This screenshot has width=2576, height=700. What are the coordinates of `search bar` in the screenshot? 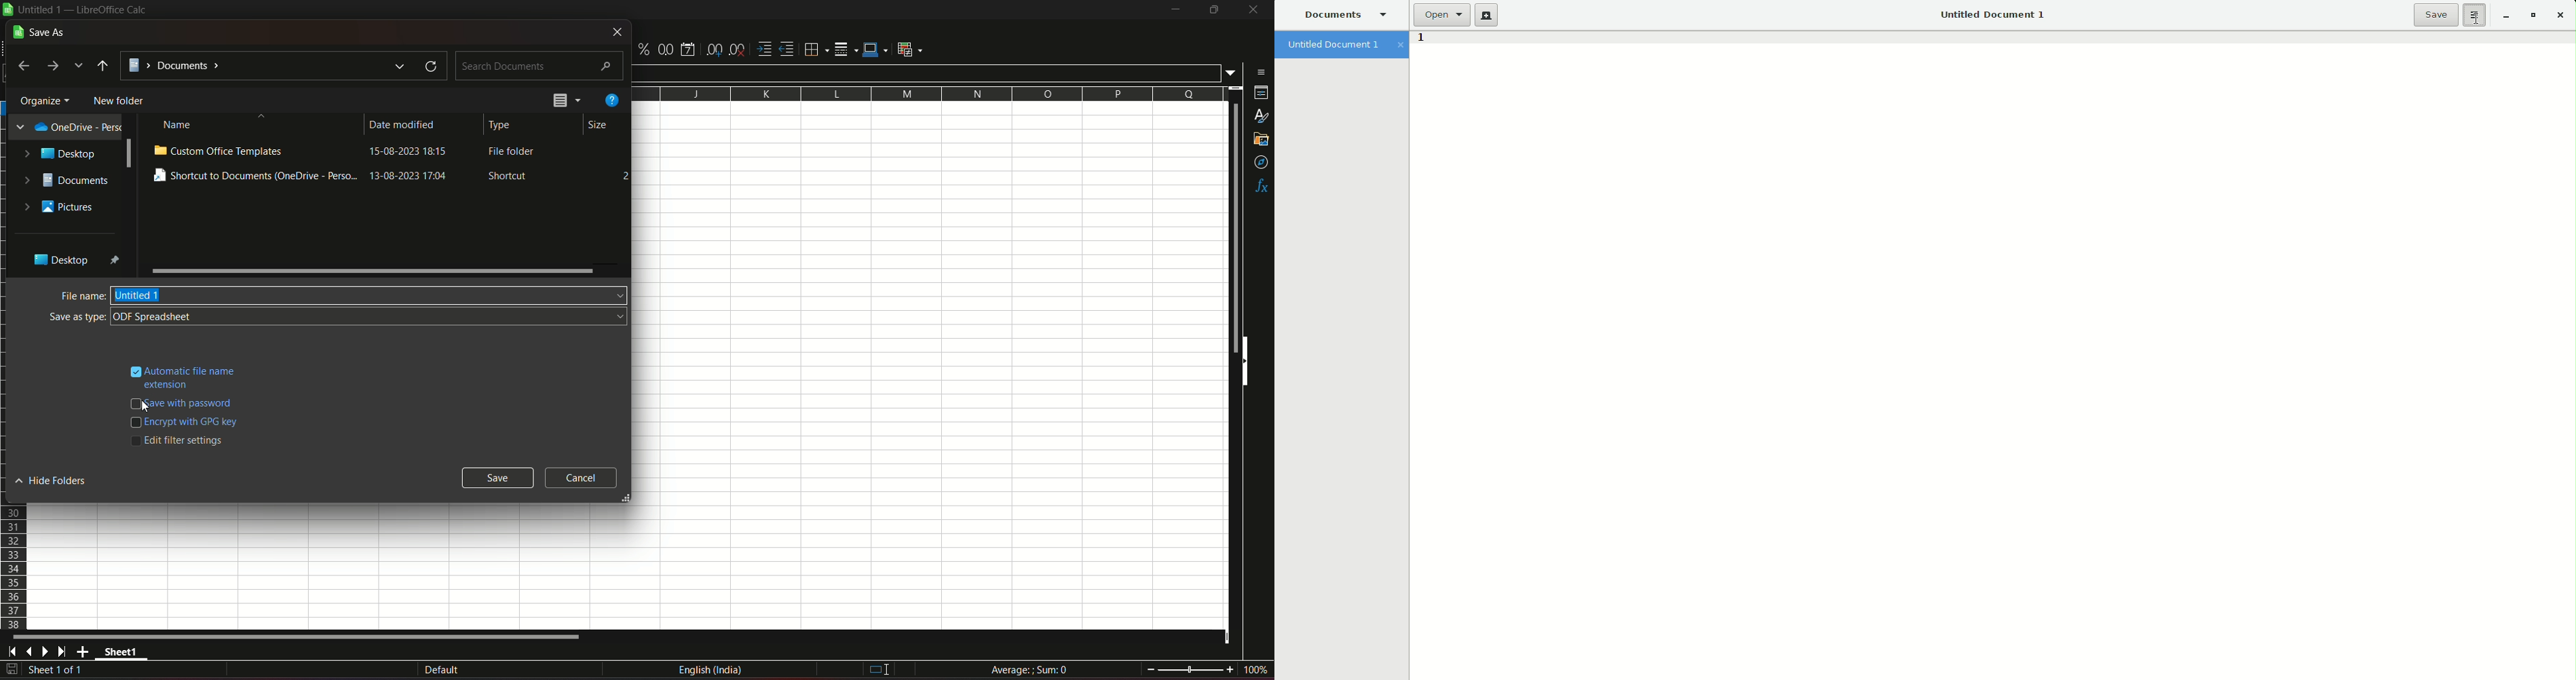 It's located at (541, 64).